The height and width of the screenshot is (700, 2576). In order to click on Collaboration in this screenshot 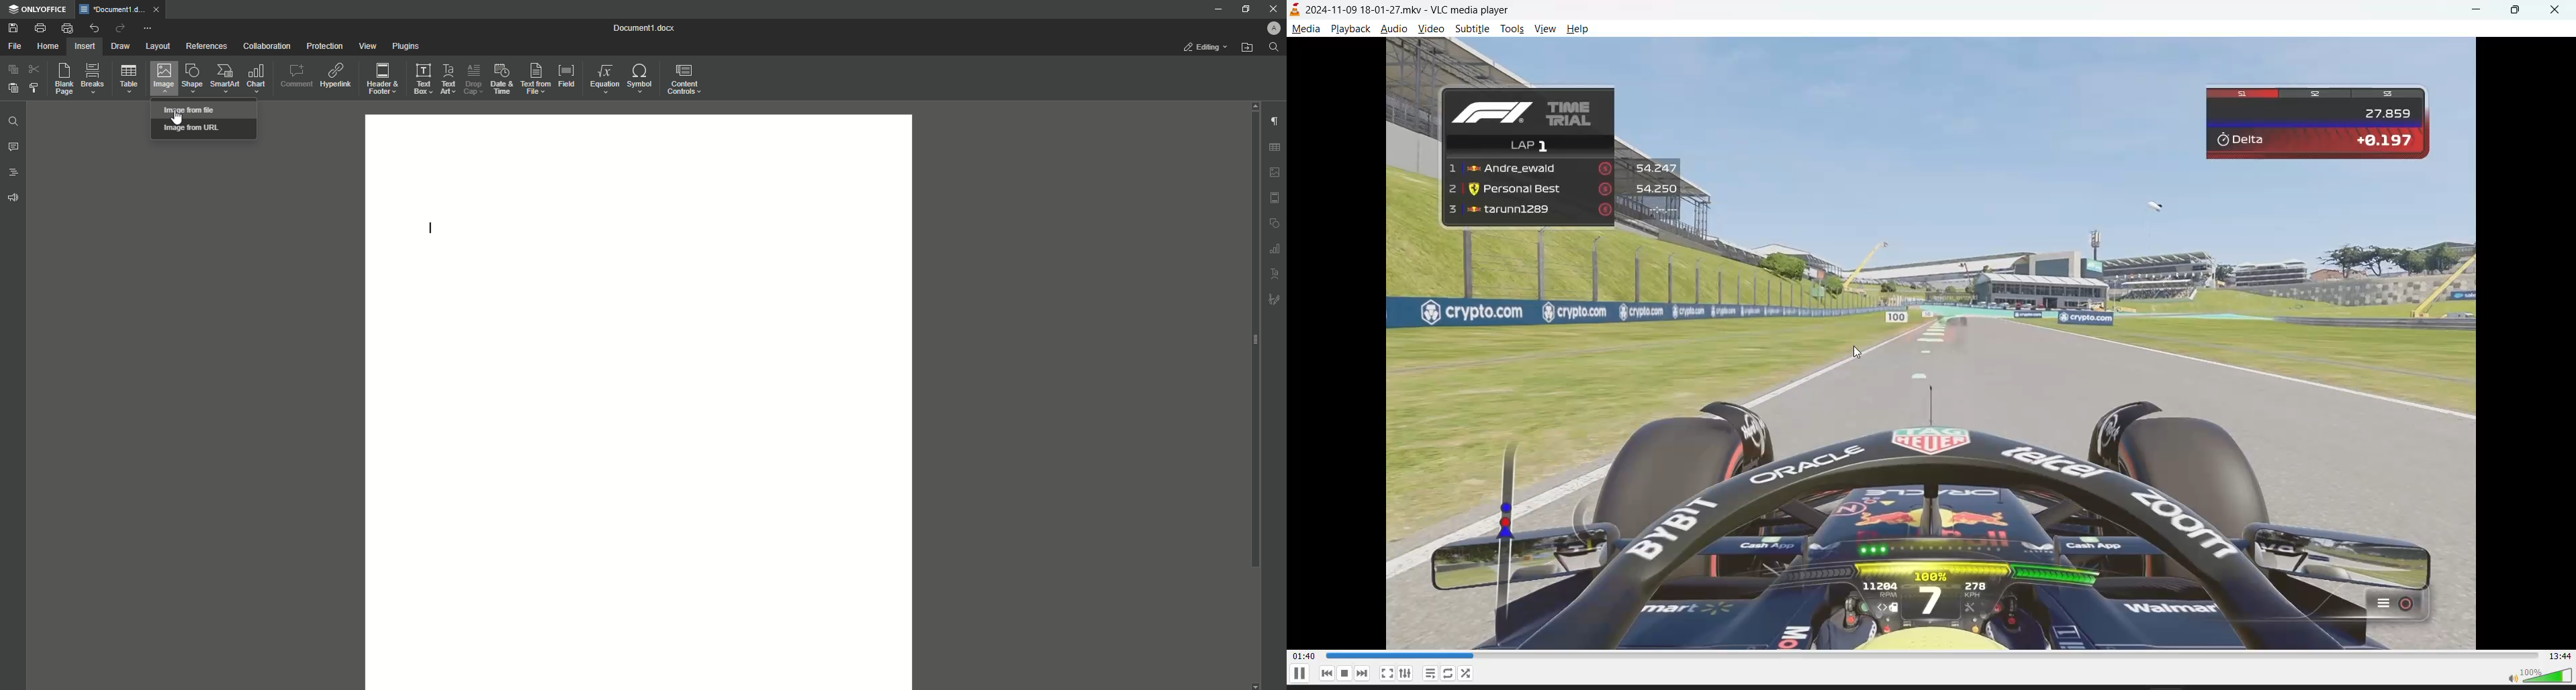, I will do `click(262, 48)`.